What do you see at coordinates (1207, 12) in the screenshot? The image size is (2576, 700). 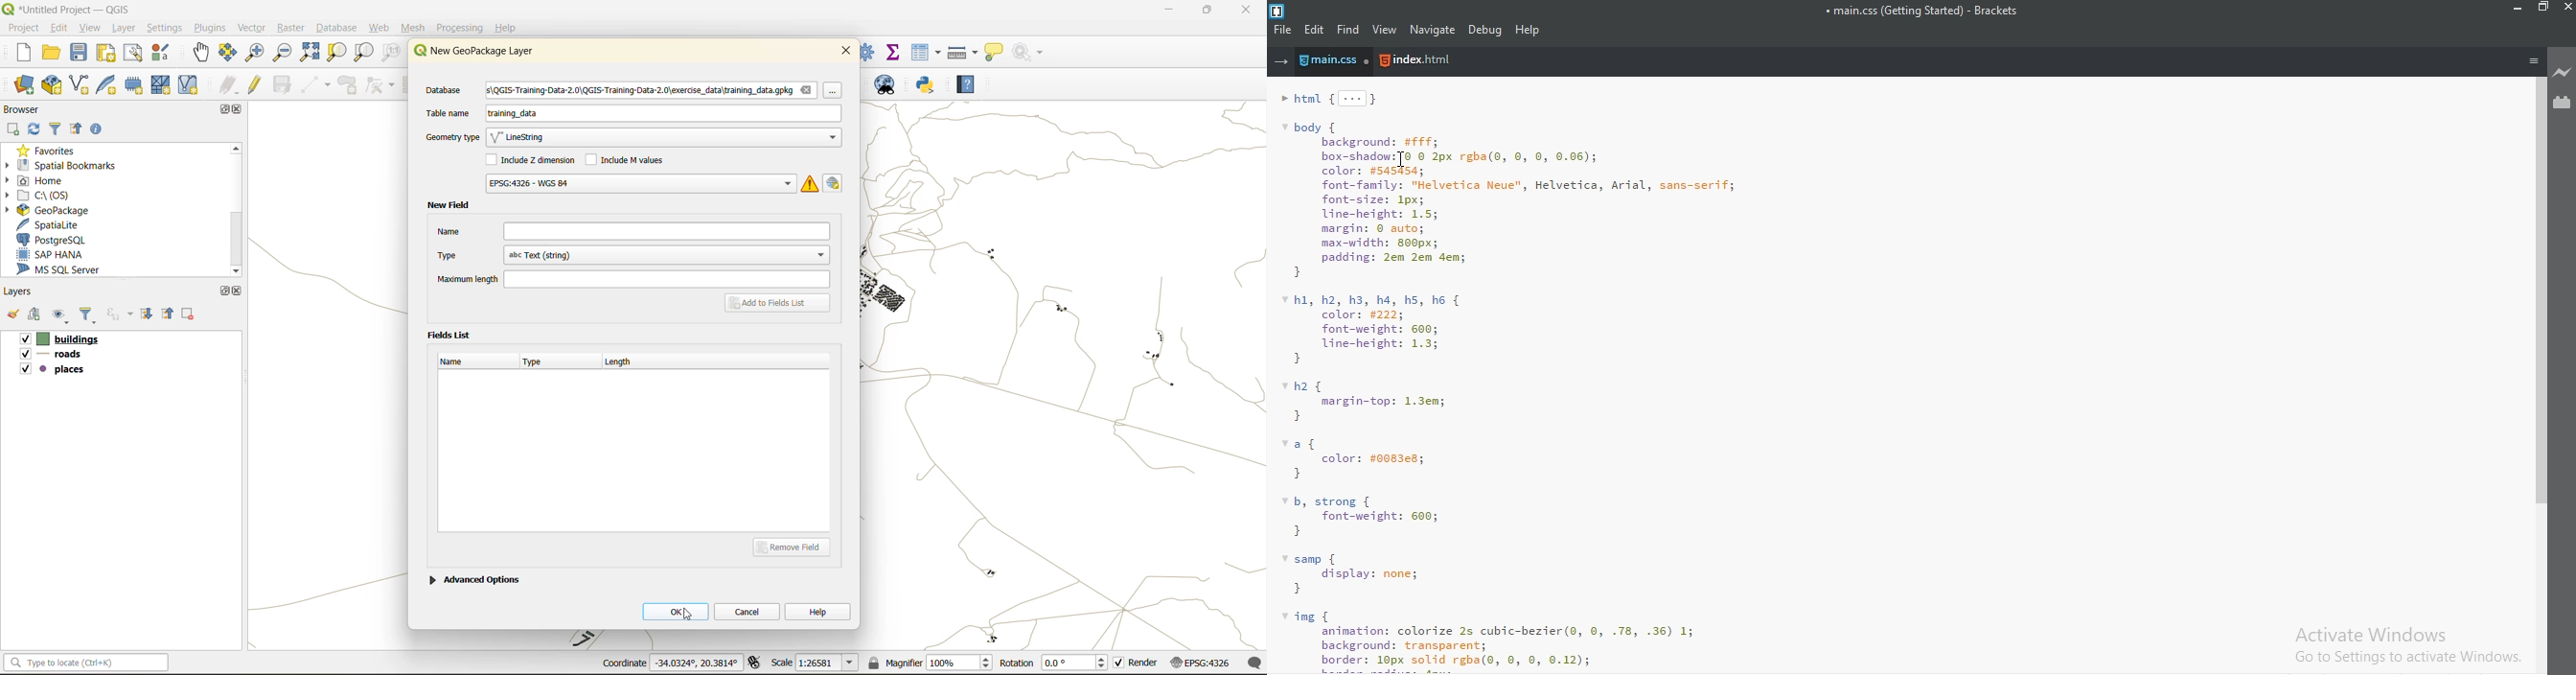 I see `maximize` at bounding box center [1207, 12].